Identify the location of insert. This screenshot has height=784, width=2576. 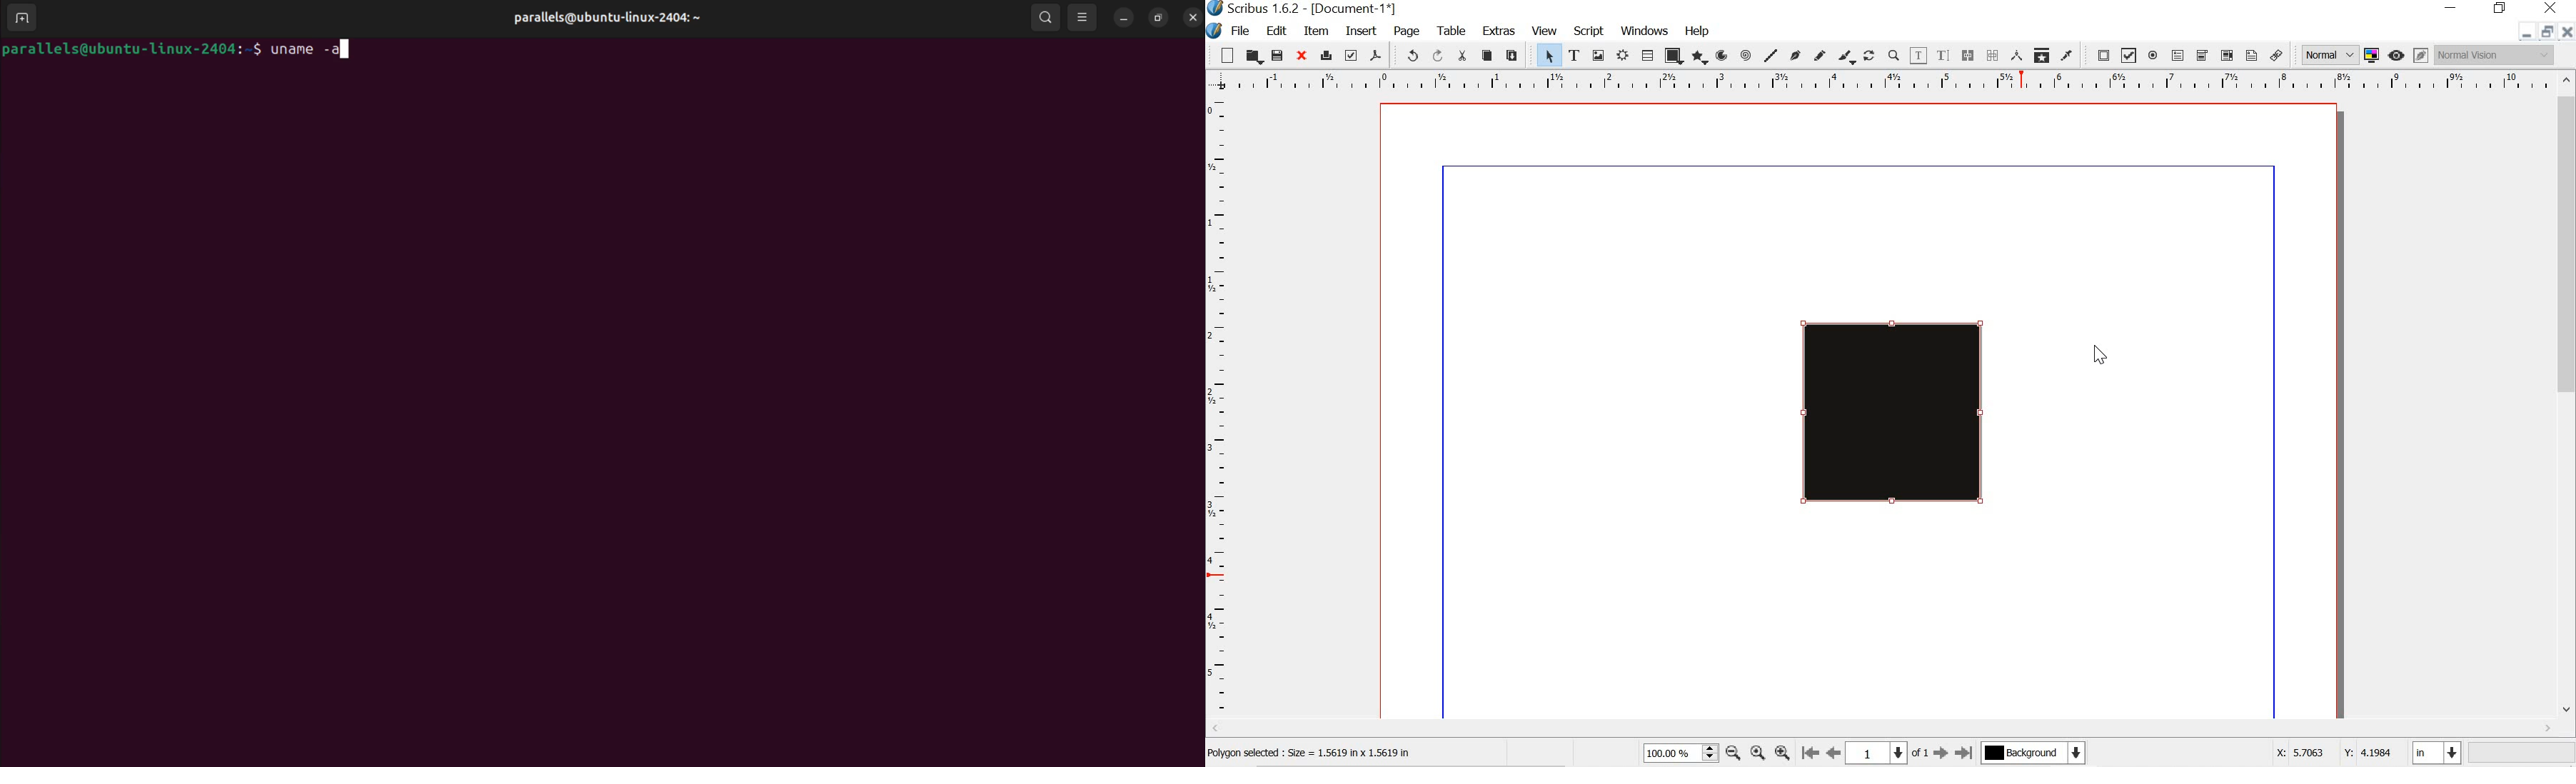
(1359, 32).